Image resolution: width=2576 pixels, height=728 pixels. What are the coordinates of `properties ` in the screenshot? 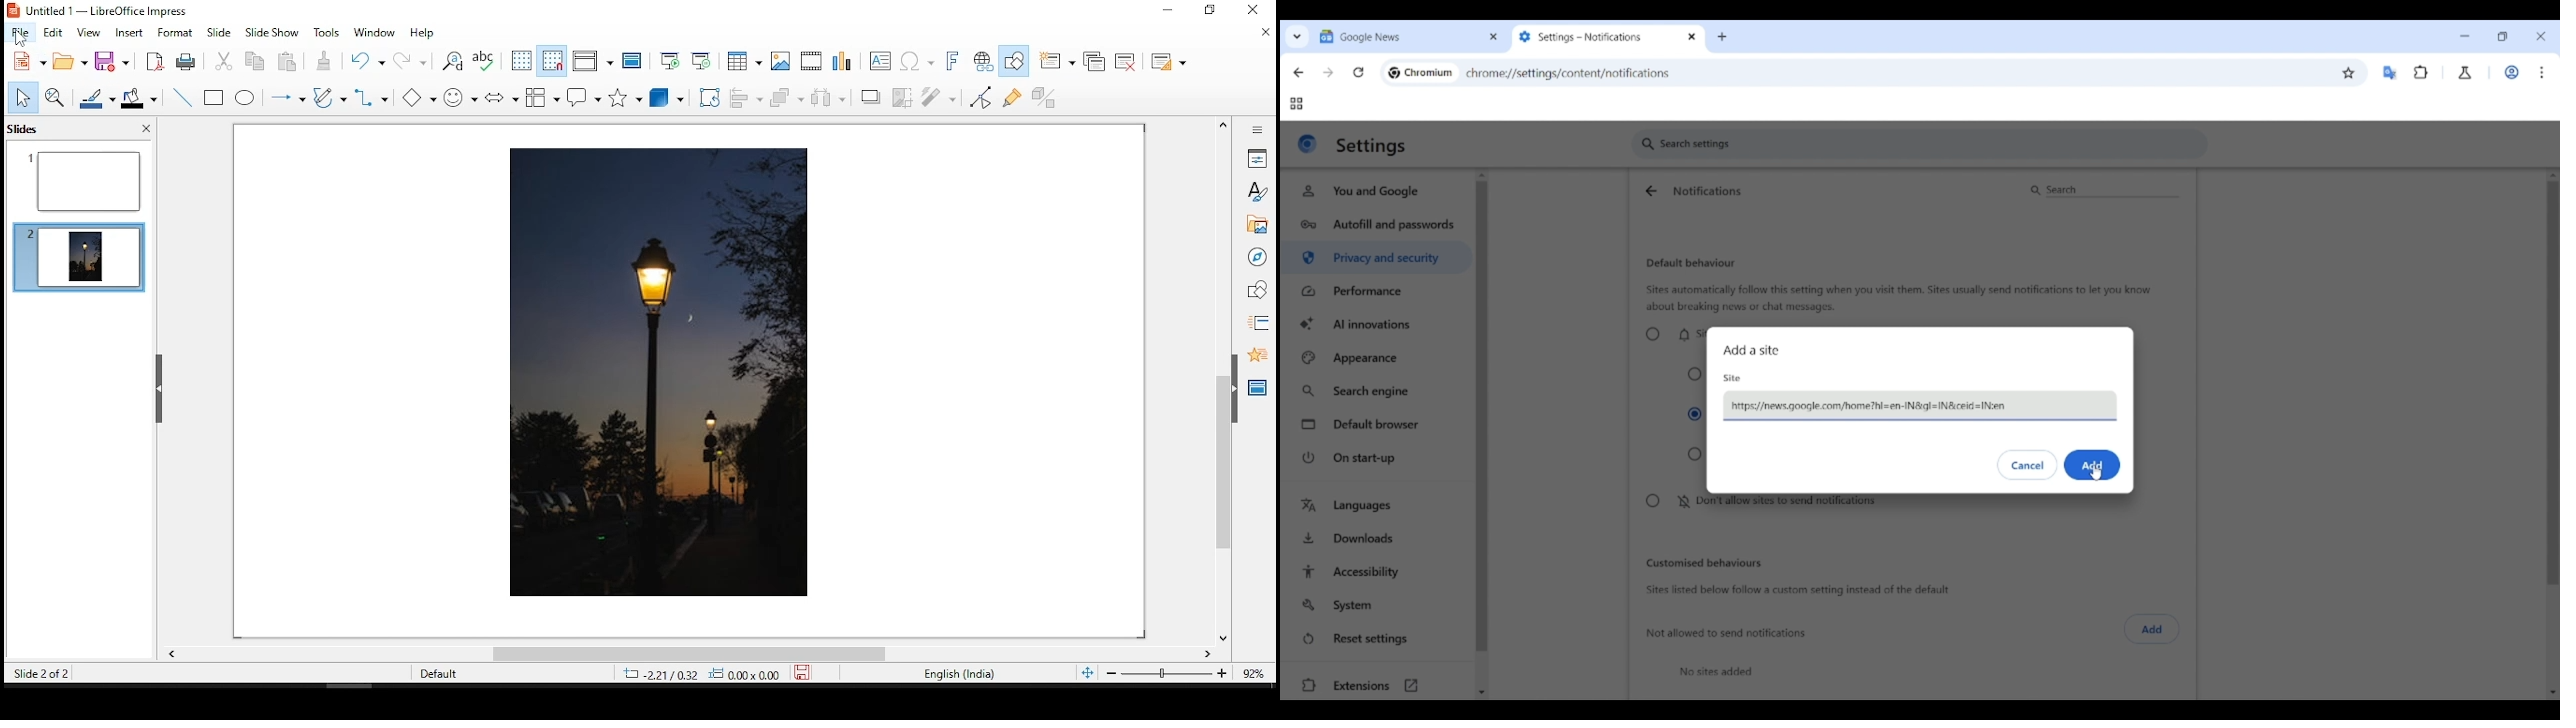 It's located at (1257, 157).